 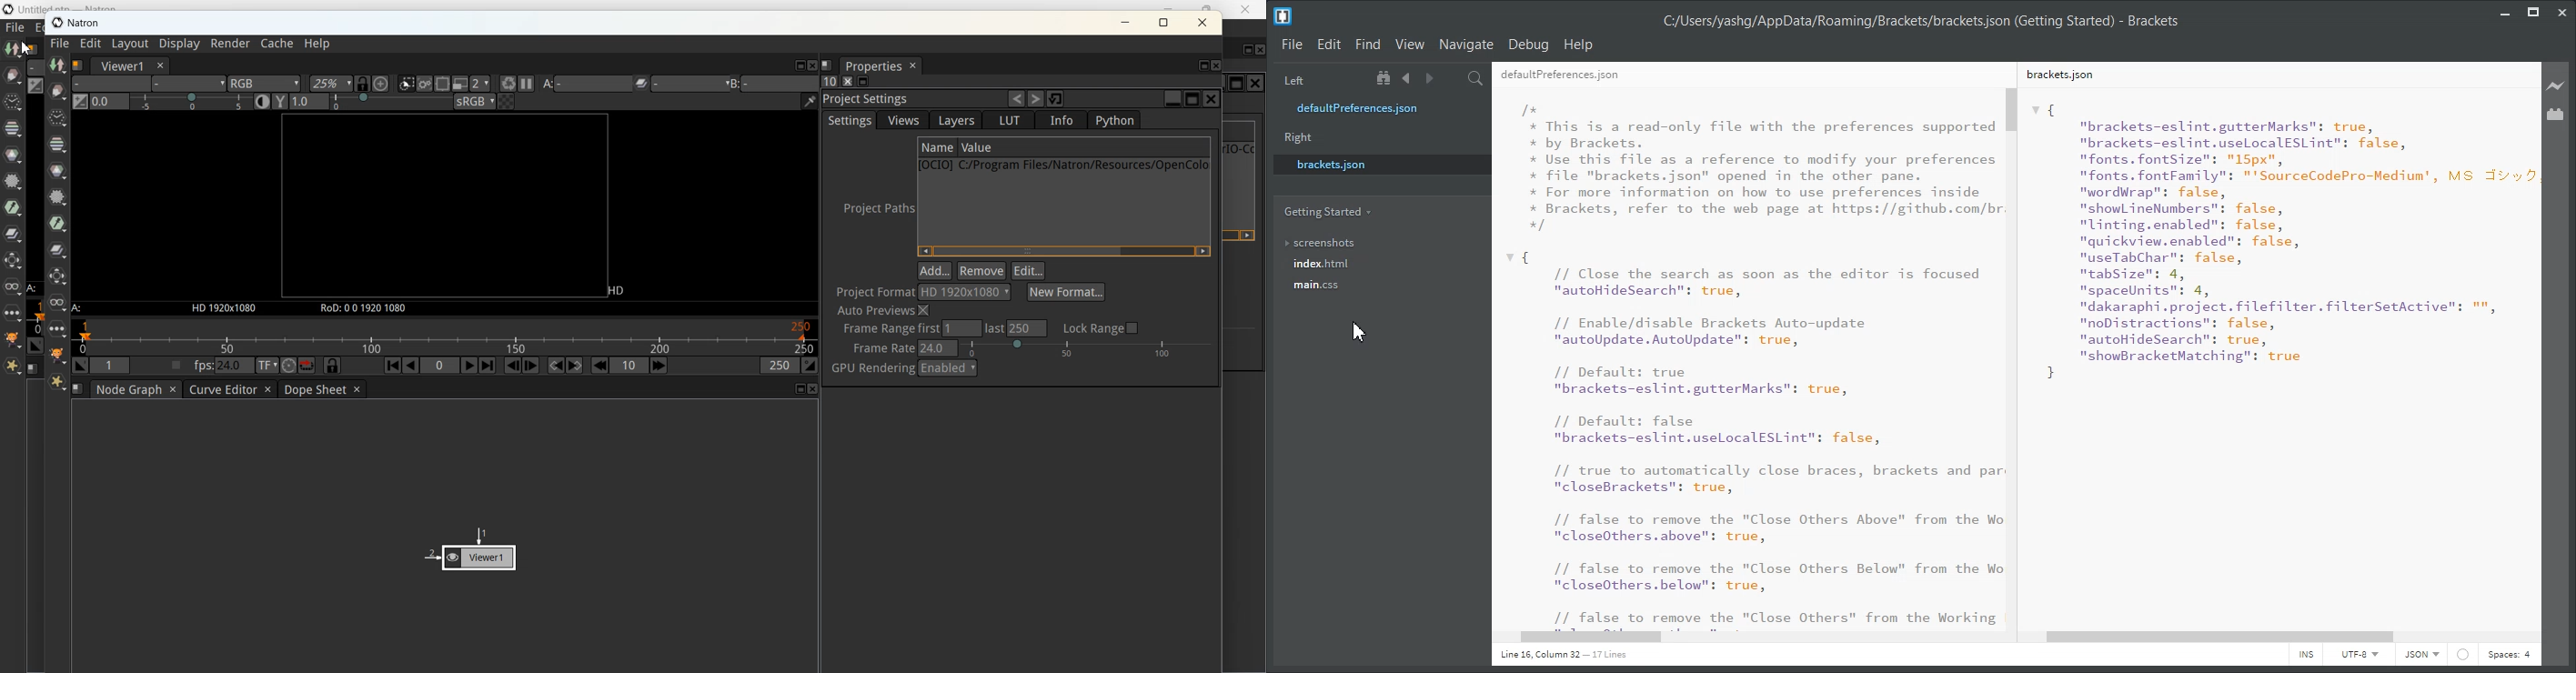 I want to click on Minimize, so click(x=2505, y=10).